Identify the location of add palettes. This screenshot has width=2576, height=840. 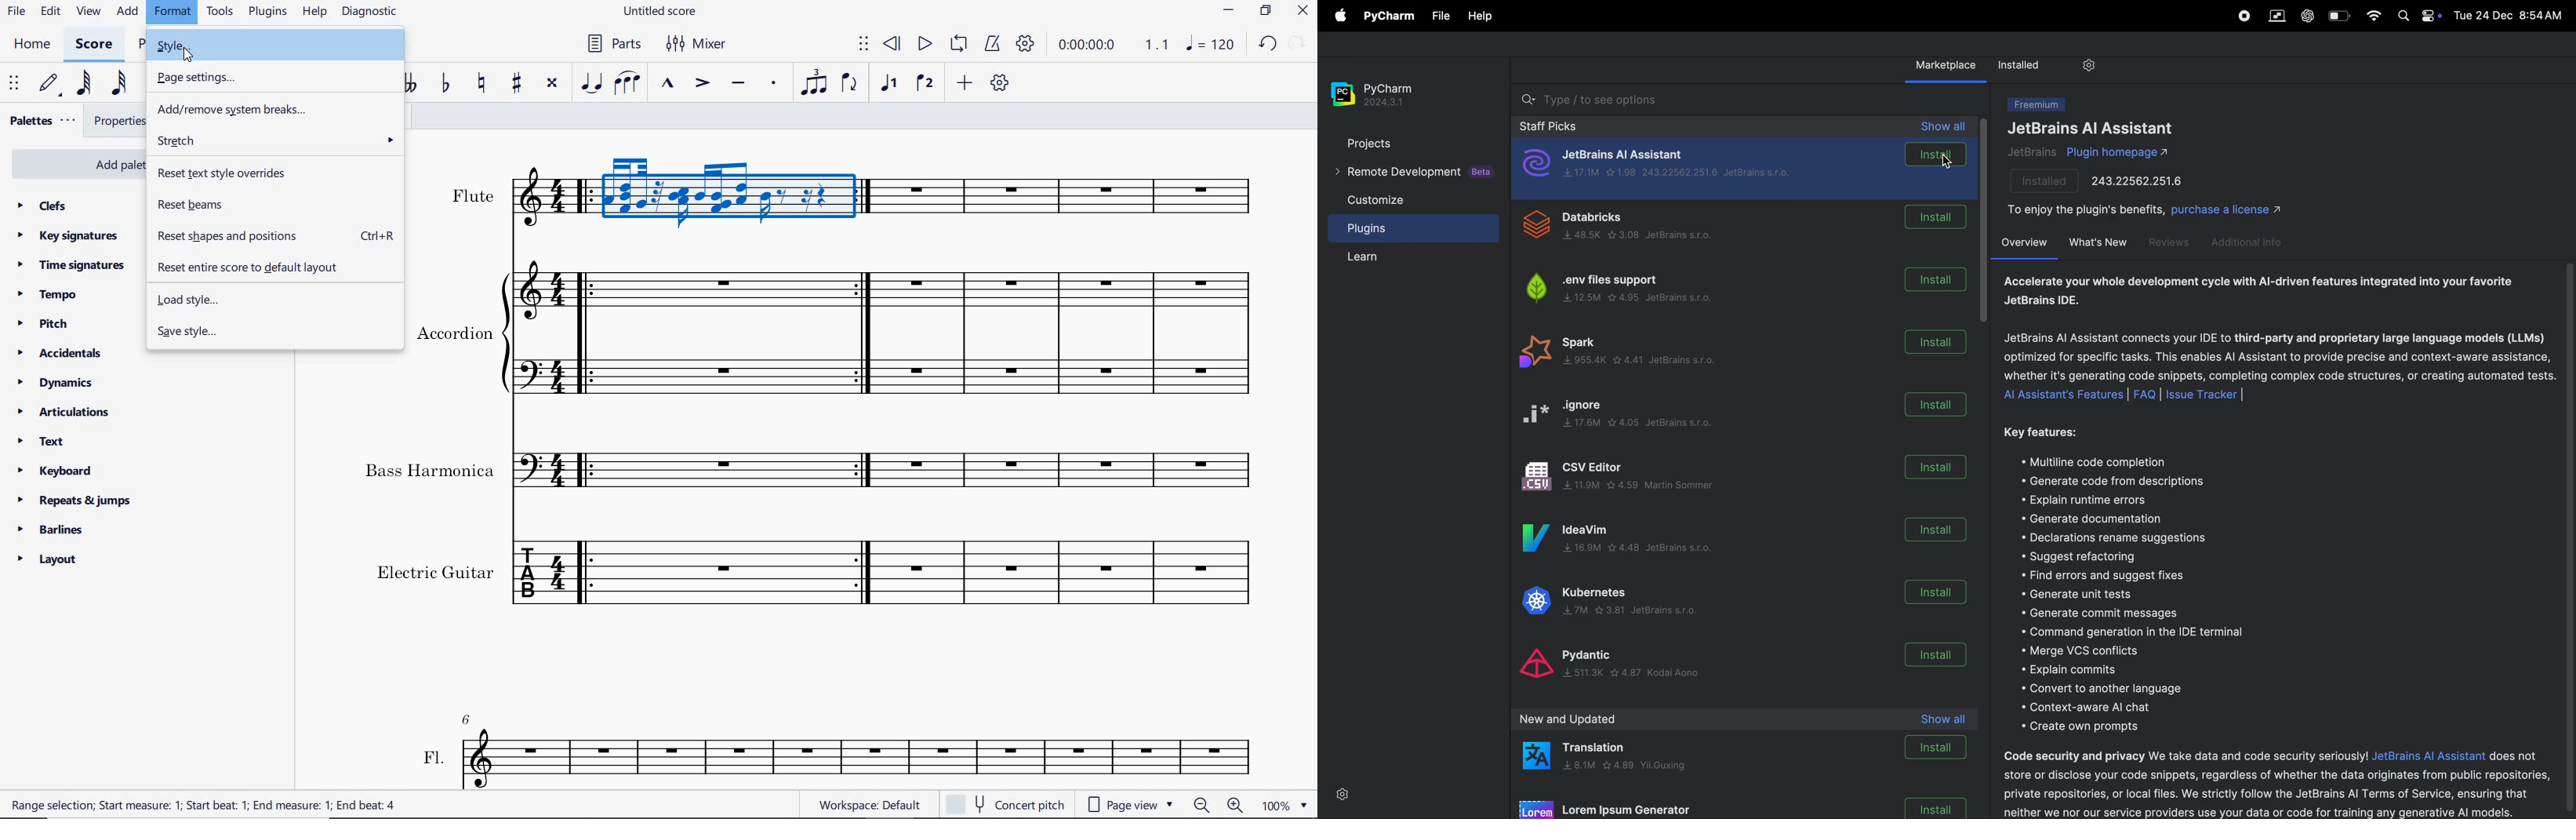
(74, 162).